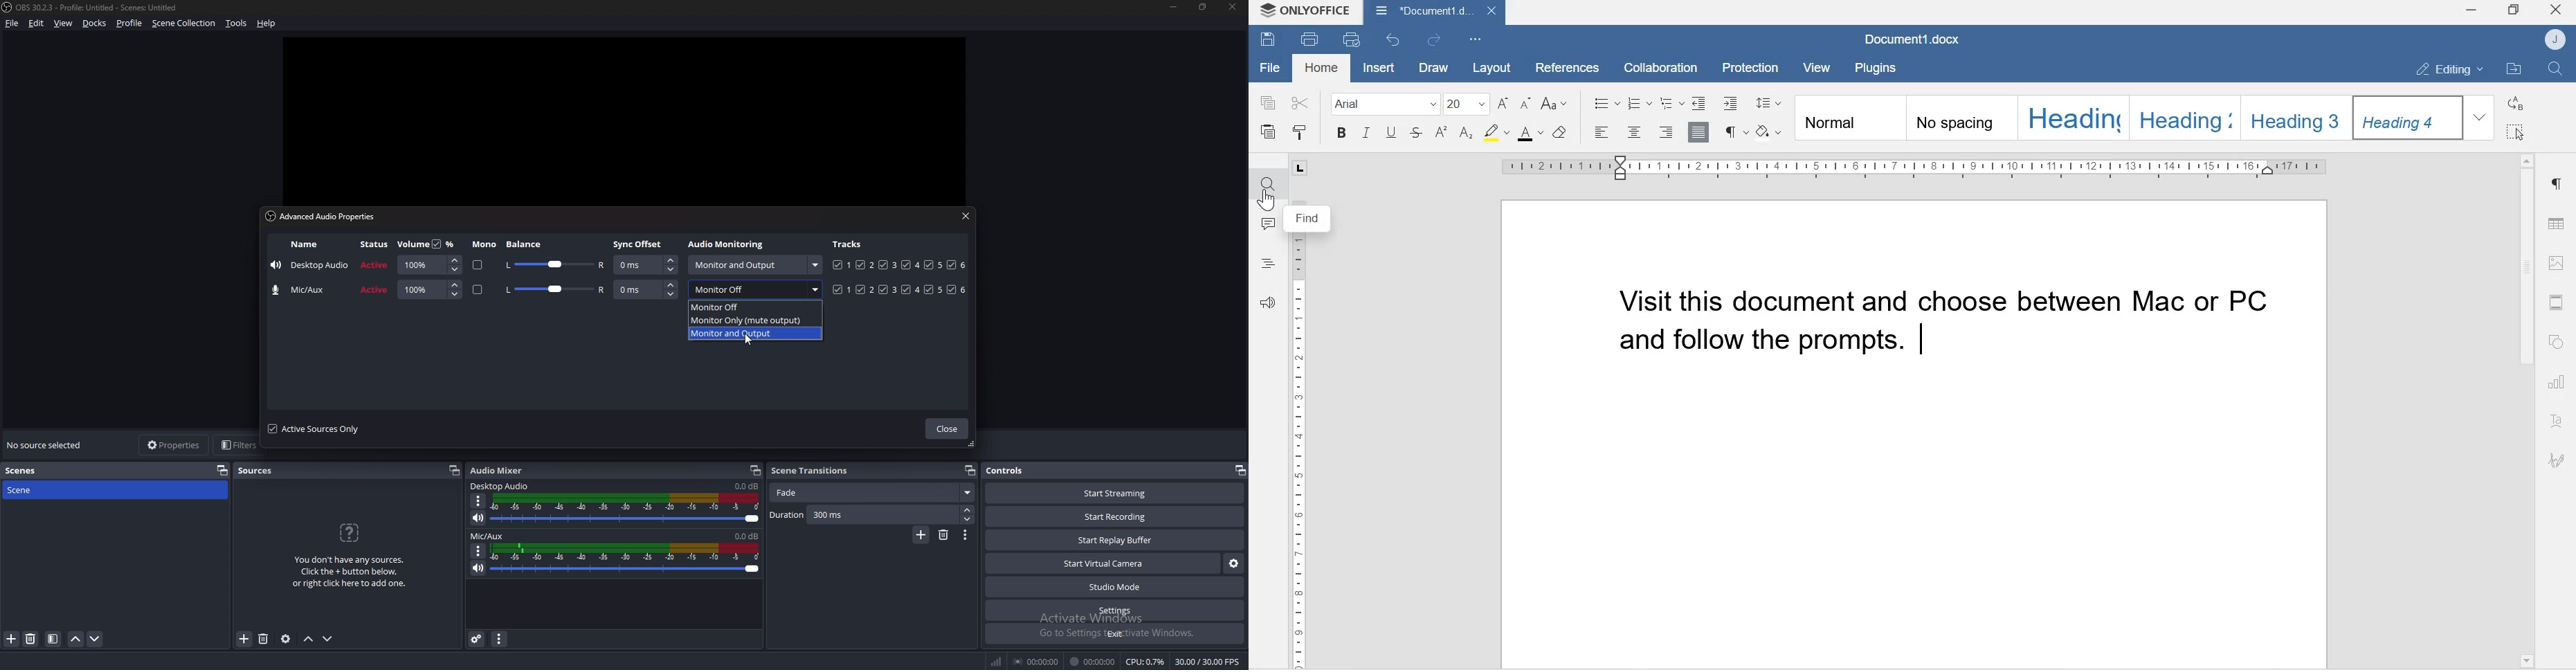 The height and width of the screenshot is (672, 2576). I want to click on Heading 4, so click(2409, 118).